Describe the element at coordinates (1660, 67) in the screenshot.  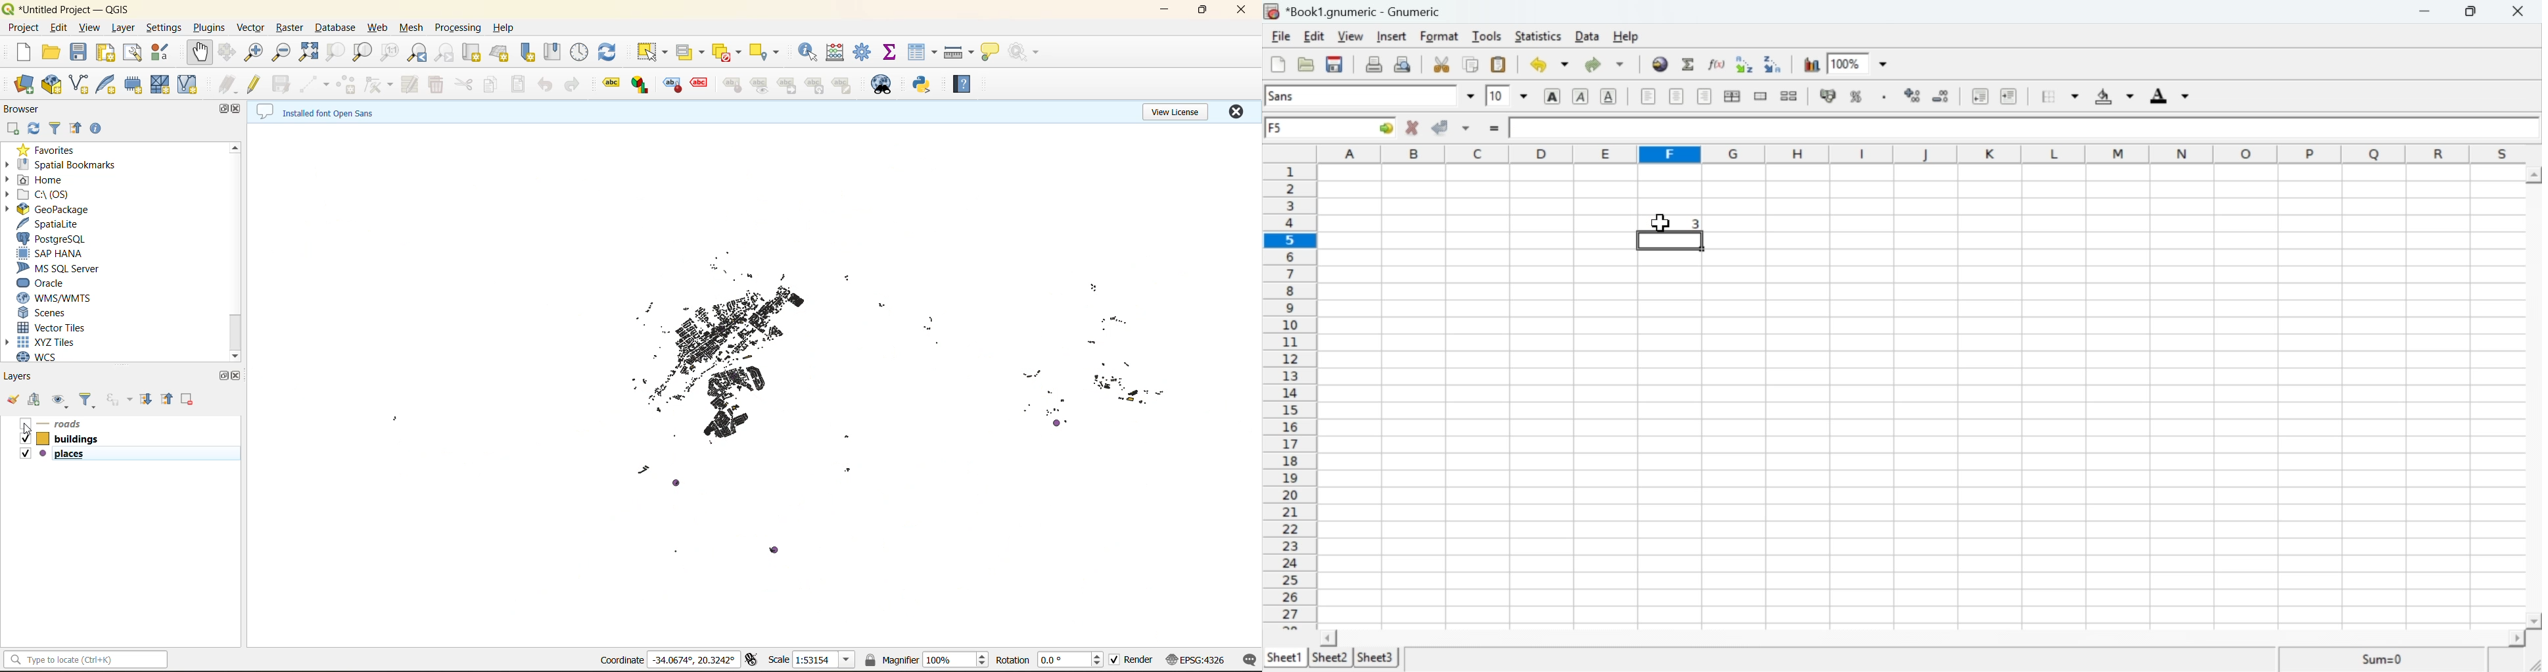
I see `Hyperlink` at that location.